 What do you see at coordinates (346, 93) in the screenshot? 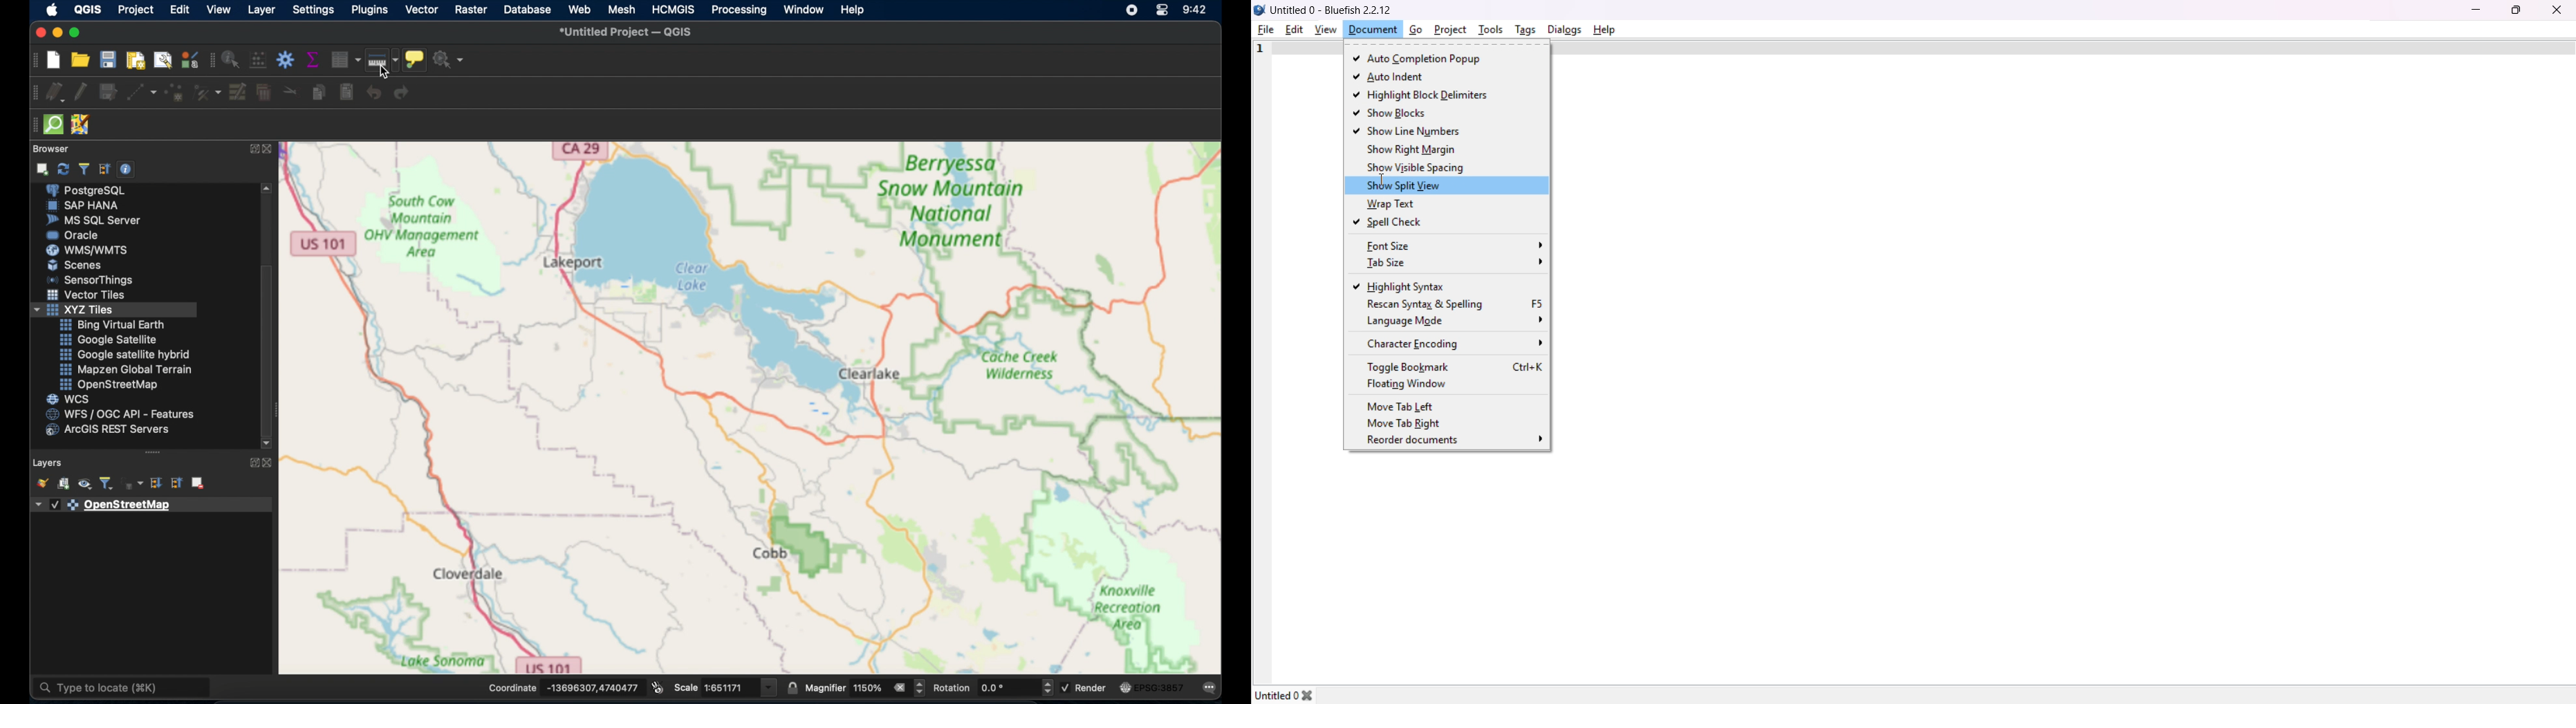
I see `paste features` at bounding box center [346, 93].